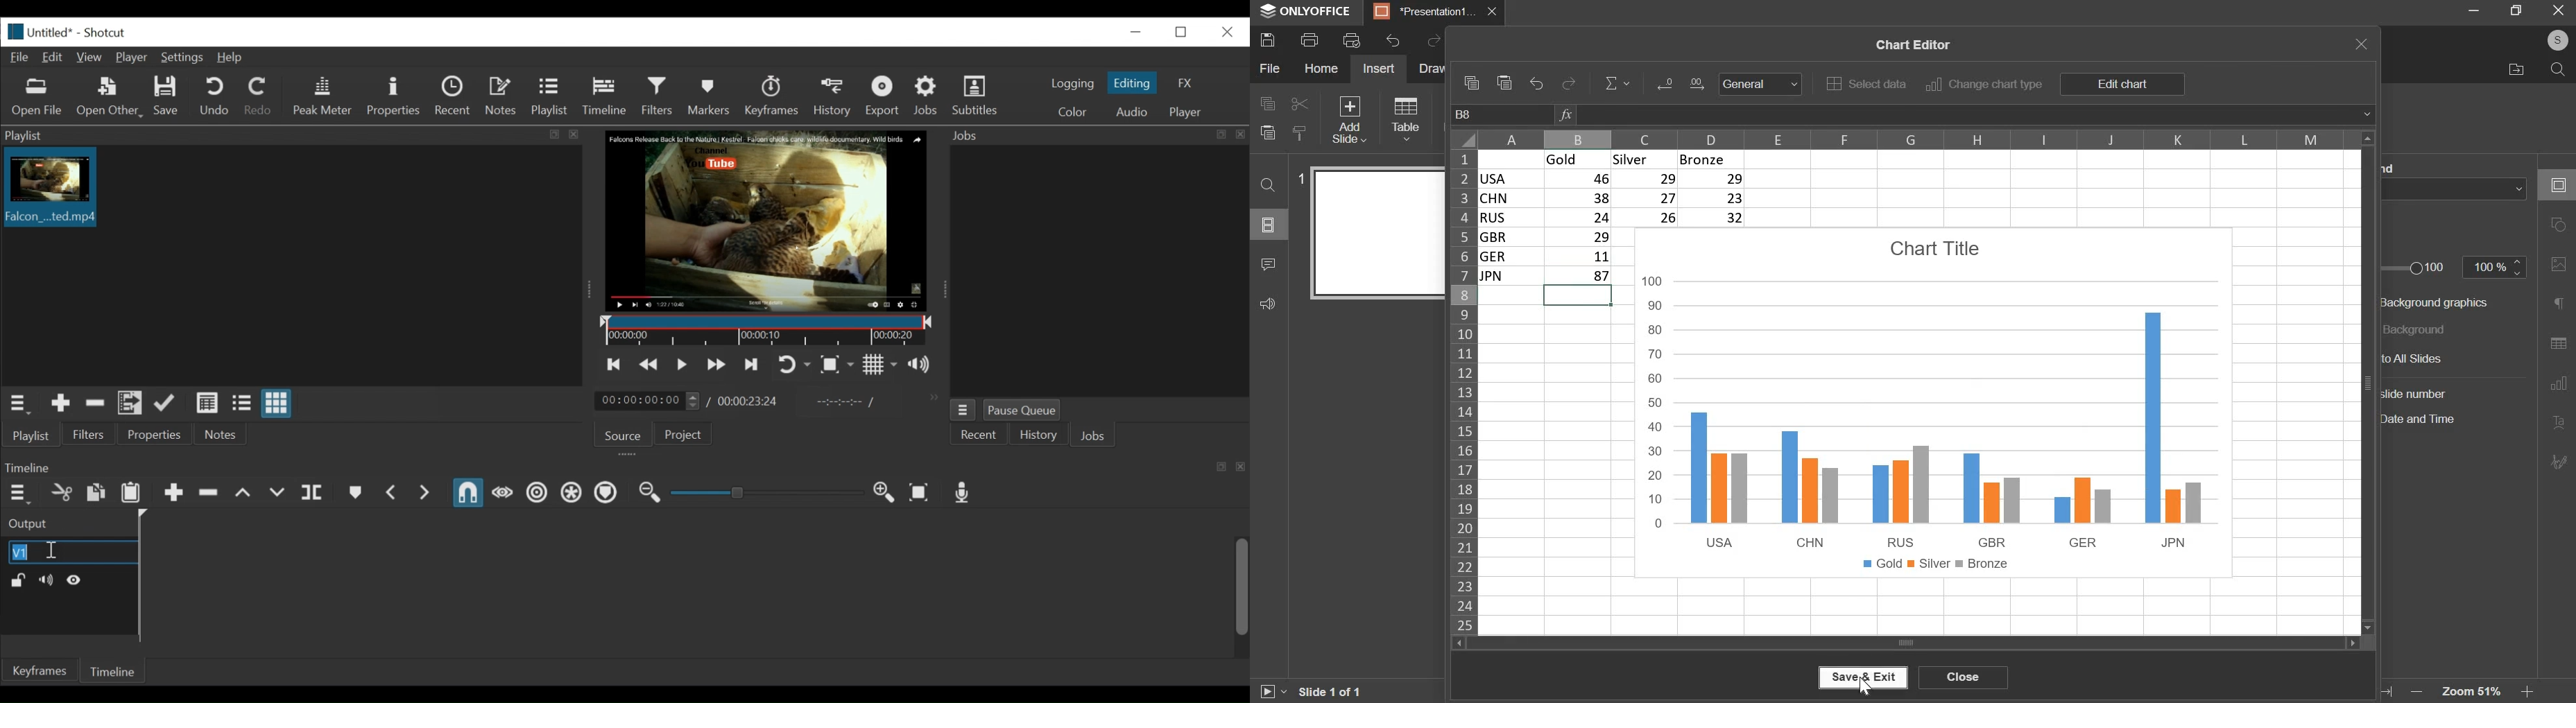 The height and width of the screenshot is (728, 2576). What do you see at coordinates (1503, 115) in the screenshot?
I see `cell name` at bounding box center [1503, 115].